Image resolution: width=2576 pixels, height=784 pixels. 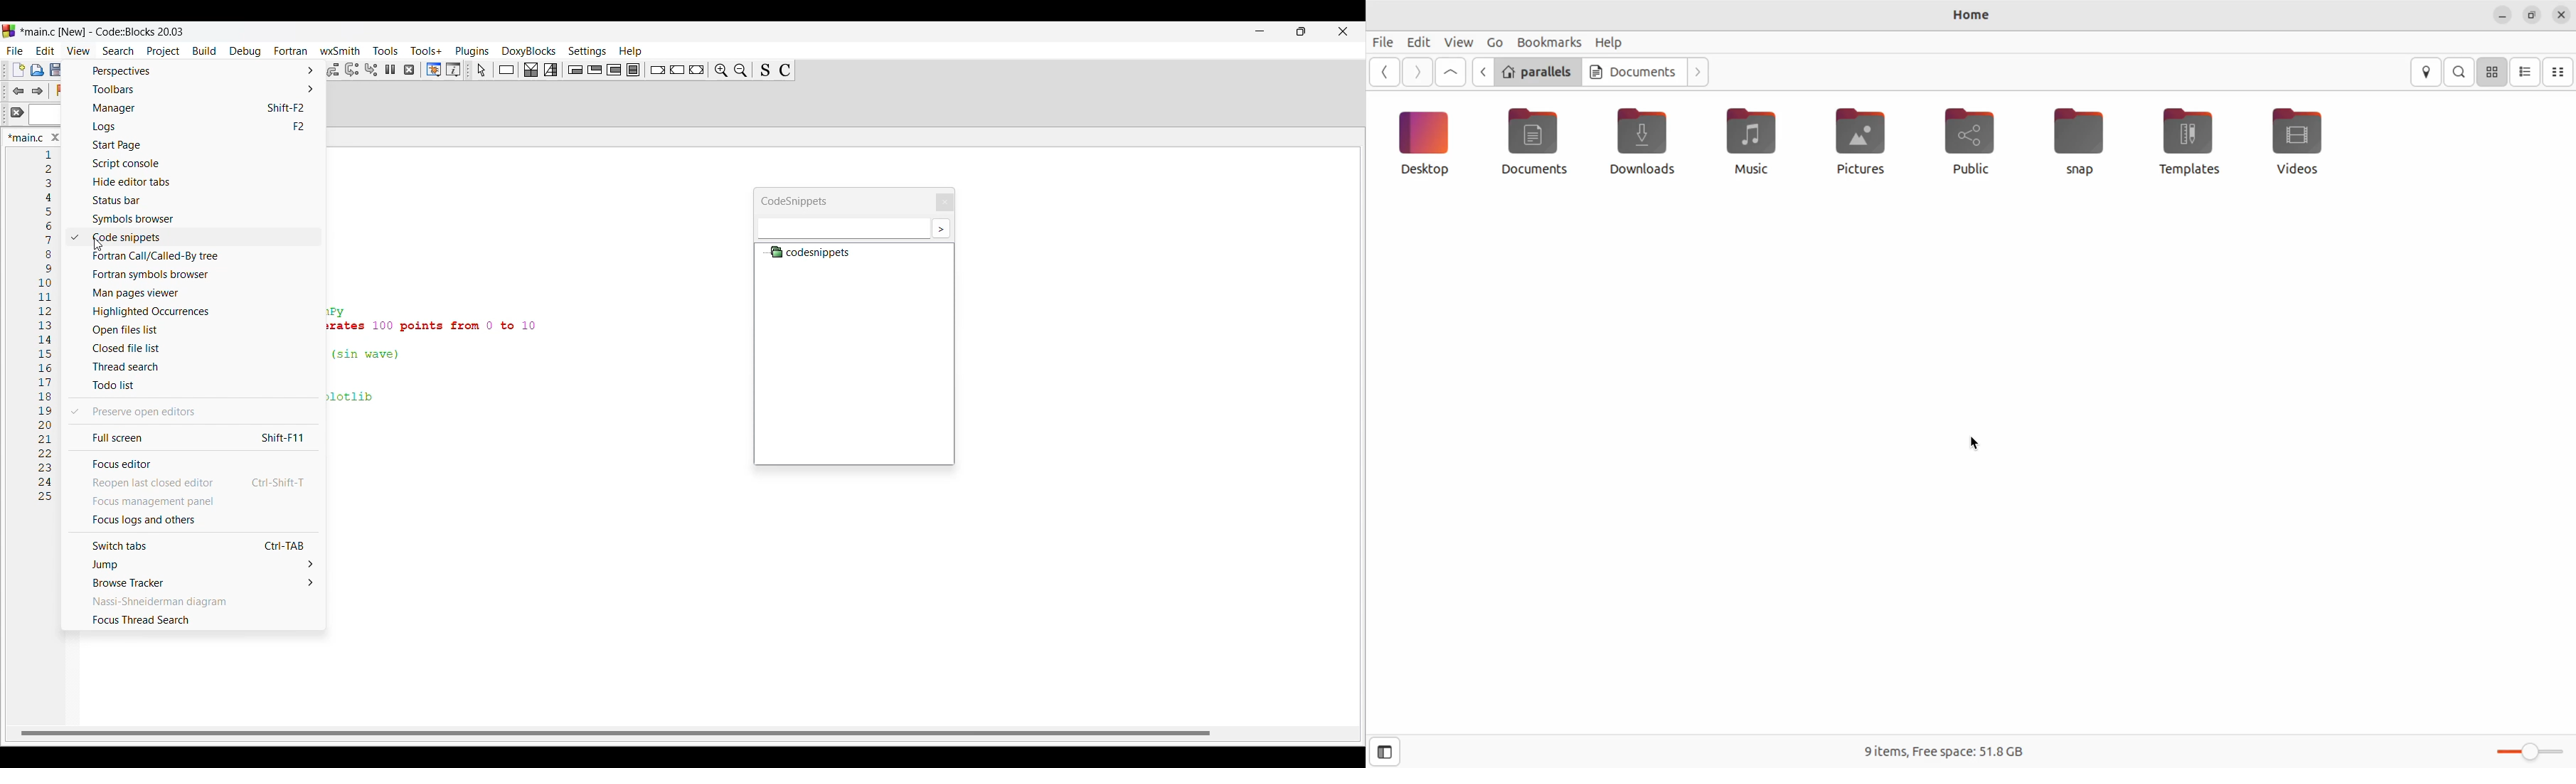 What do you see at coordinates (32, 137) in the screenshot?
I see `Panel title` at bounding box center [32, 137].